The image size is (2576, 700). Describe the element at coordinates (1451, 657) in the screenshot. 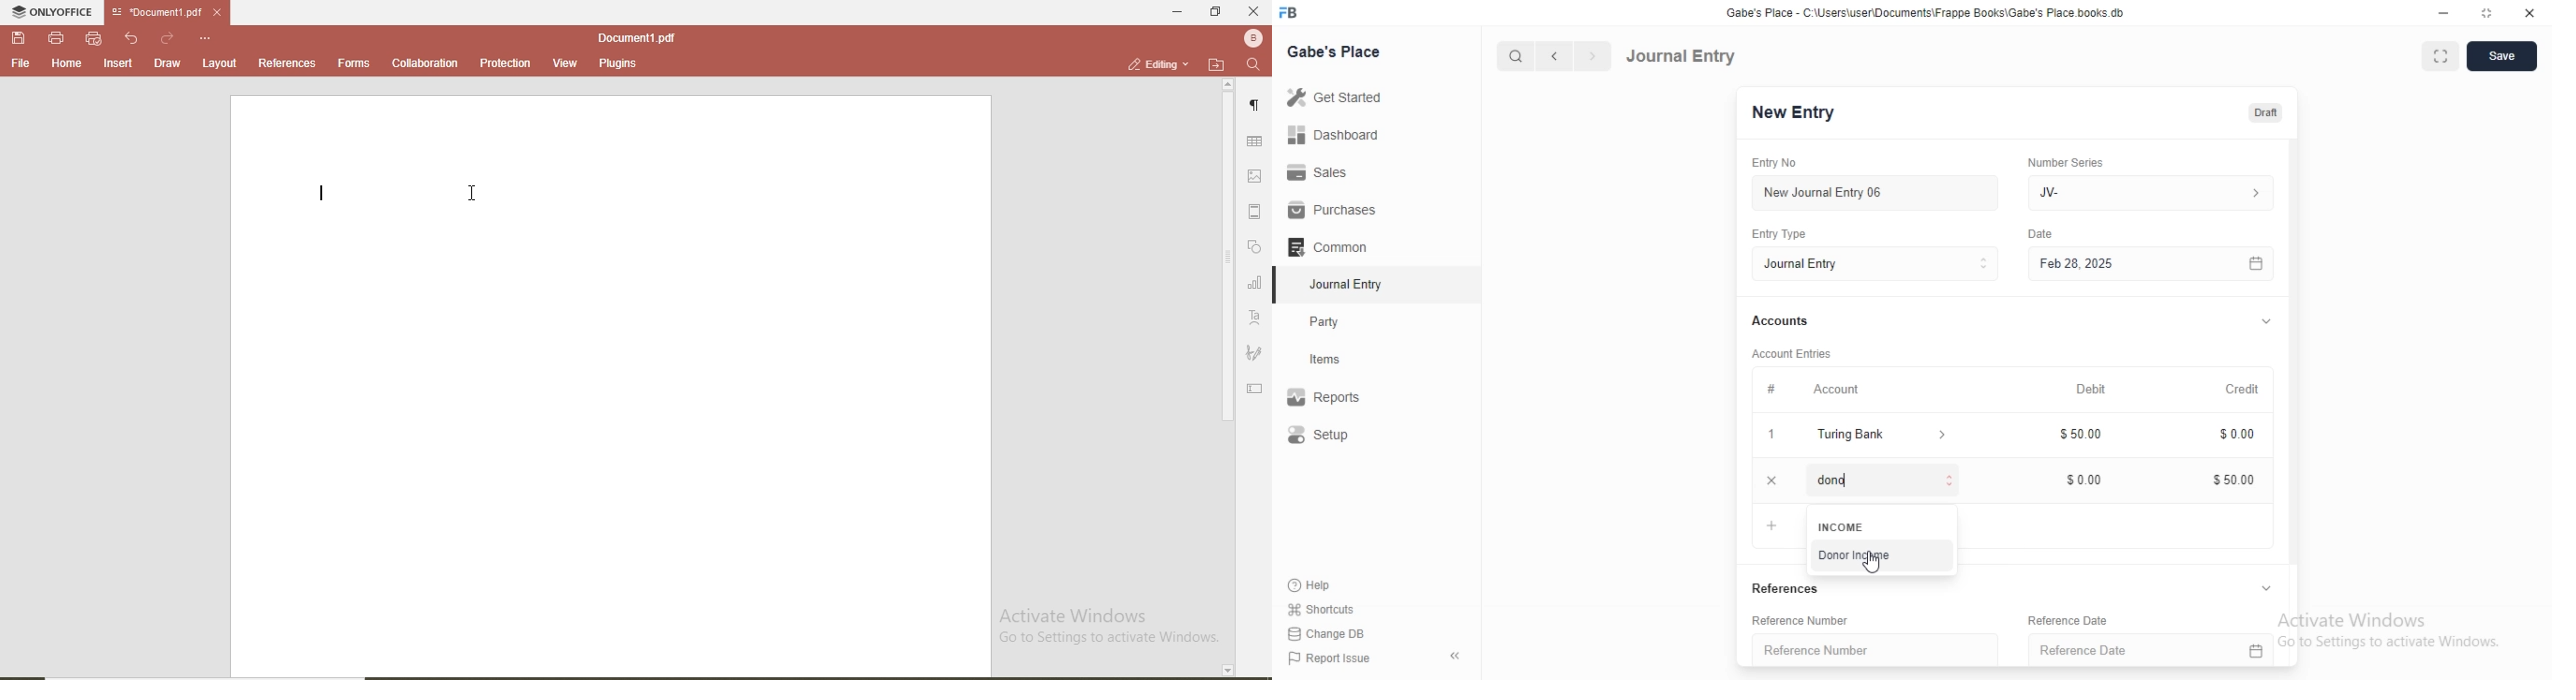

I see `hide` at that location.